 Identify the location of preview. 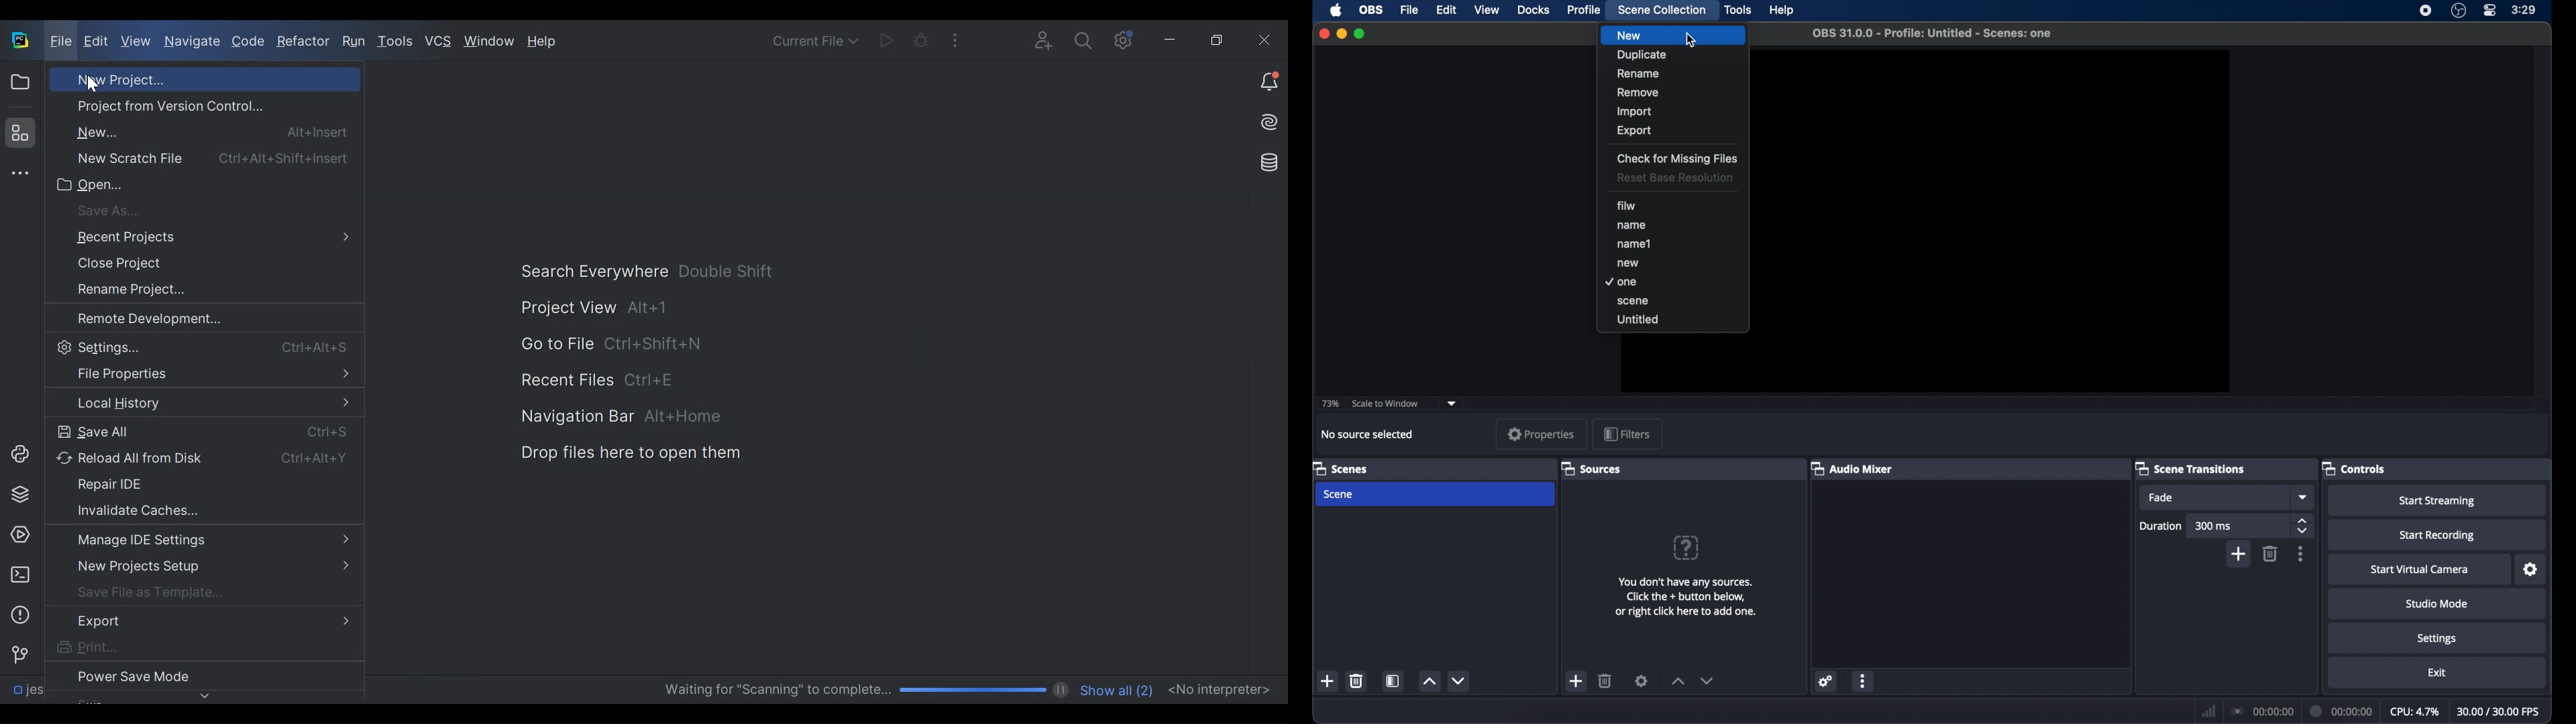
(2005, 222).